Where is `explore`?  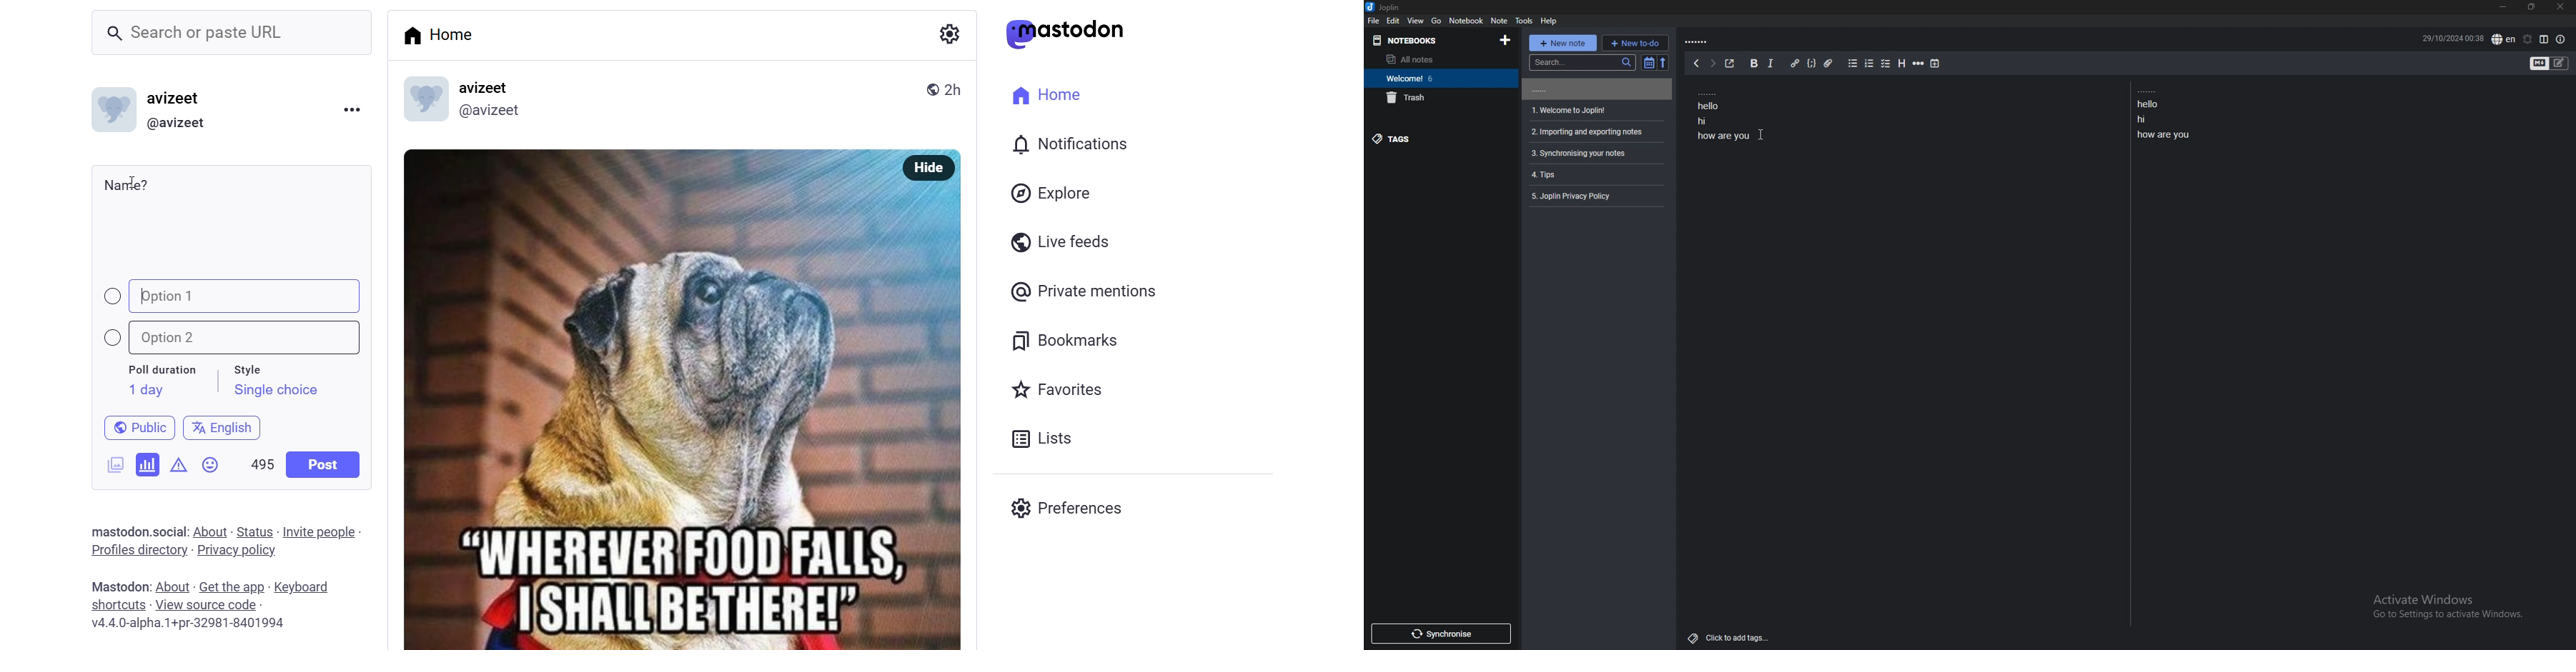 explore is located at coordinates (1054, 193).